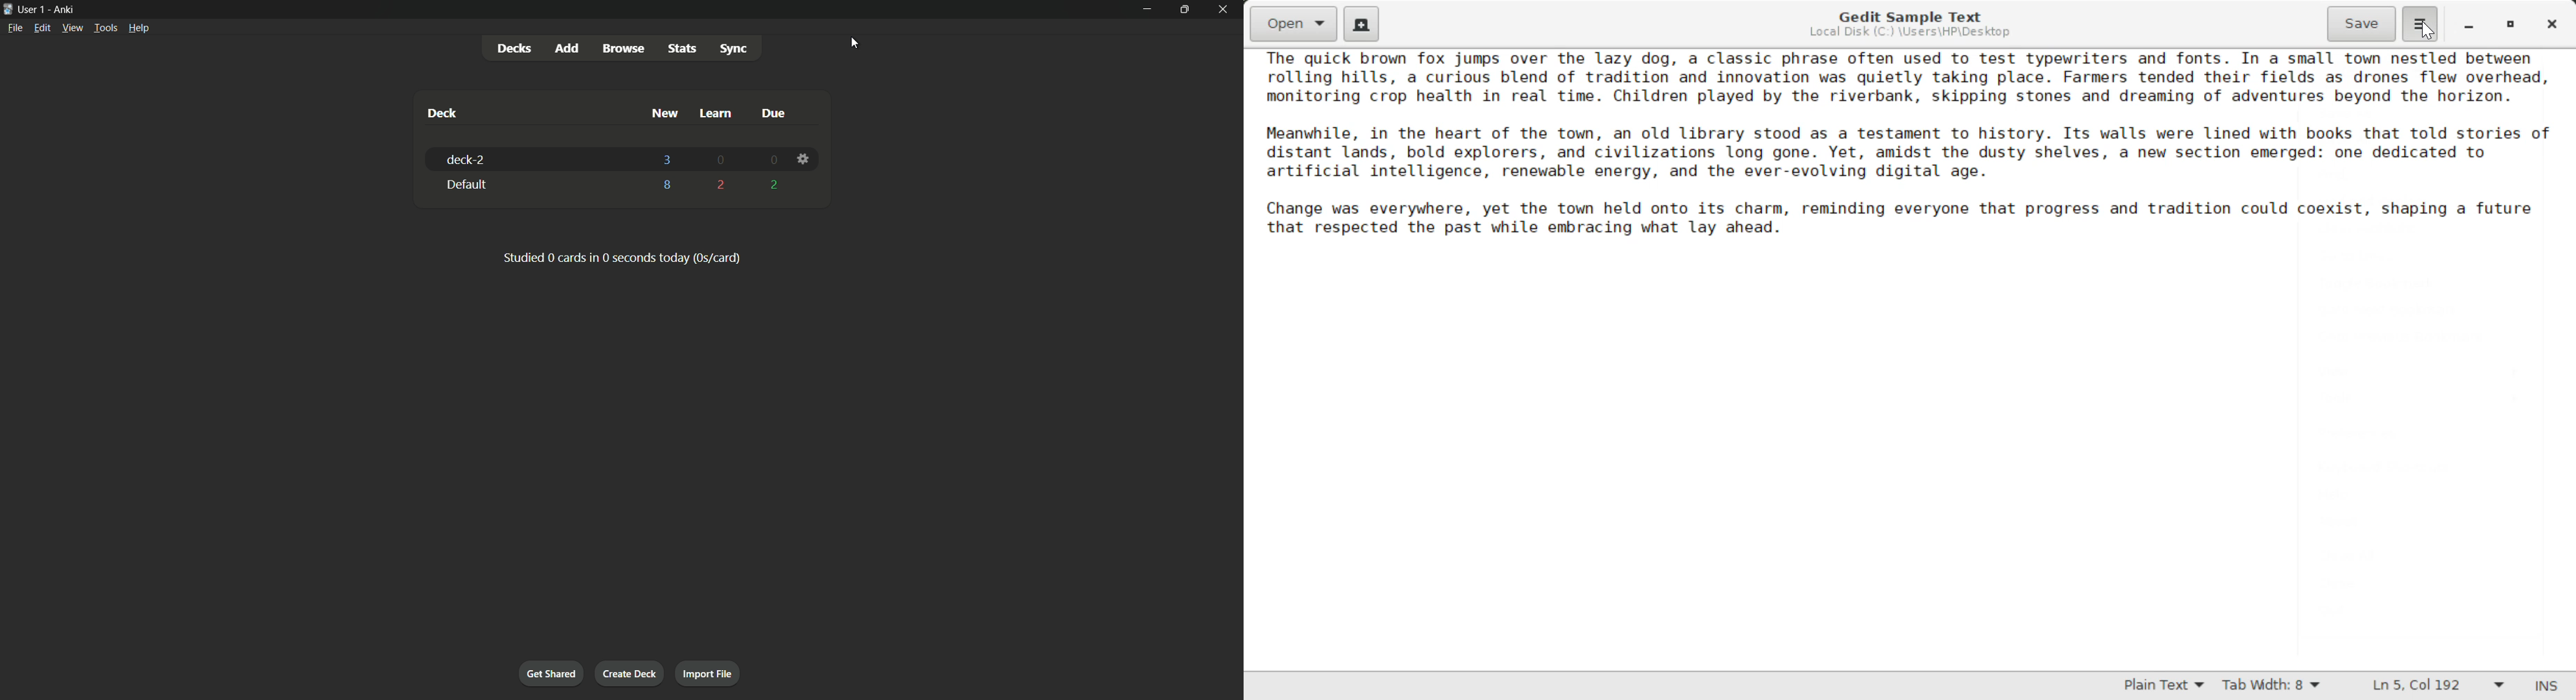  I want to click on app name, so click(63, 10).